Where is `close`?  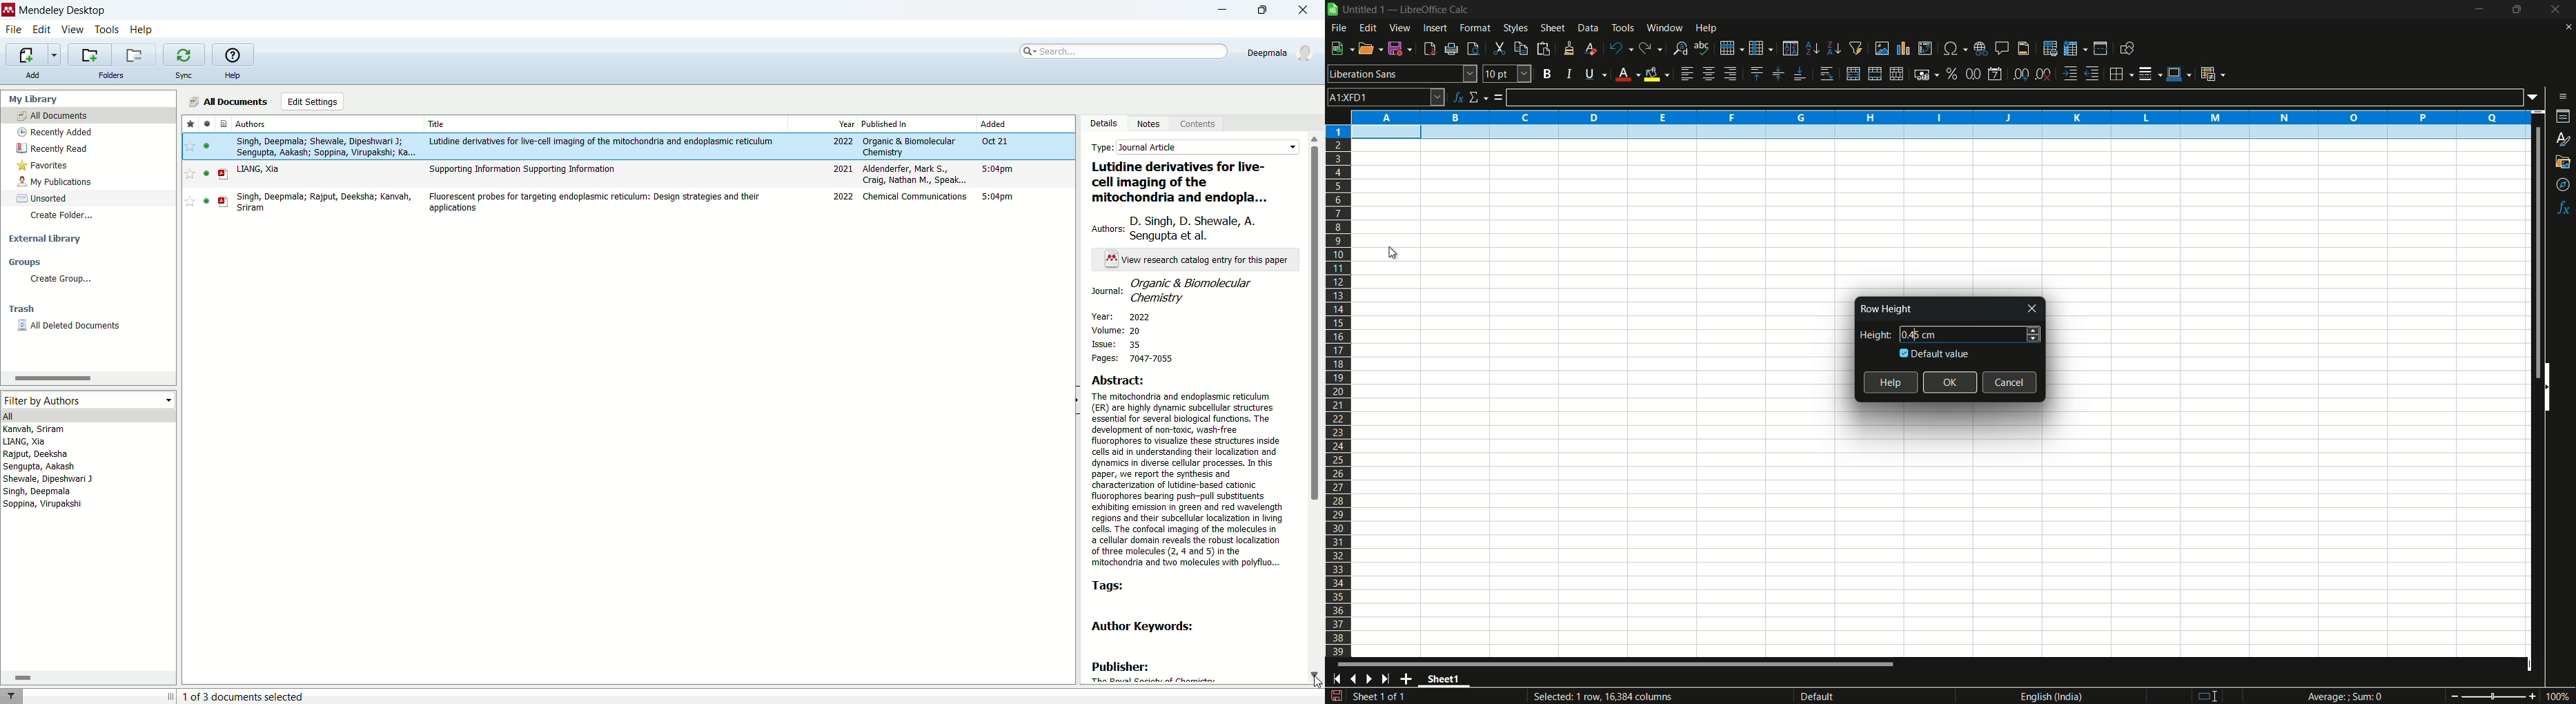
close is located at coordinates (1308, 11).